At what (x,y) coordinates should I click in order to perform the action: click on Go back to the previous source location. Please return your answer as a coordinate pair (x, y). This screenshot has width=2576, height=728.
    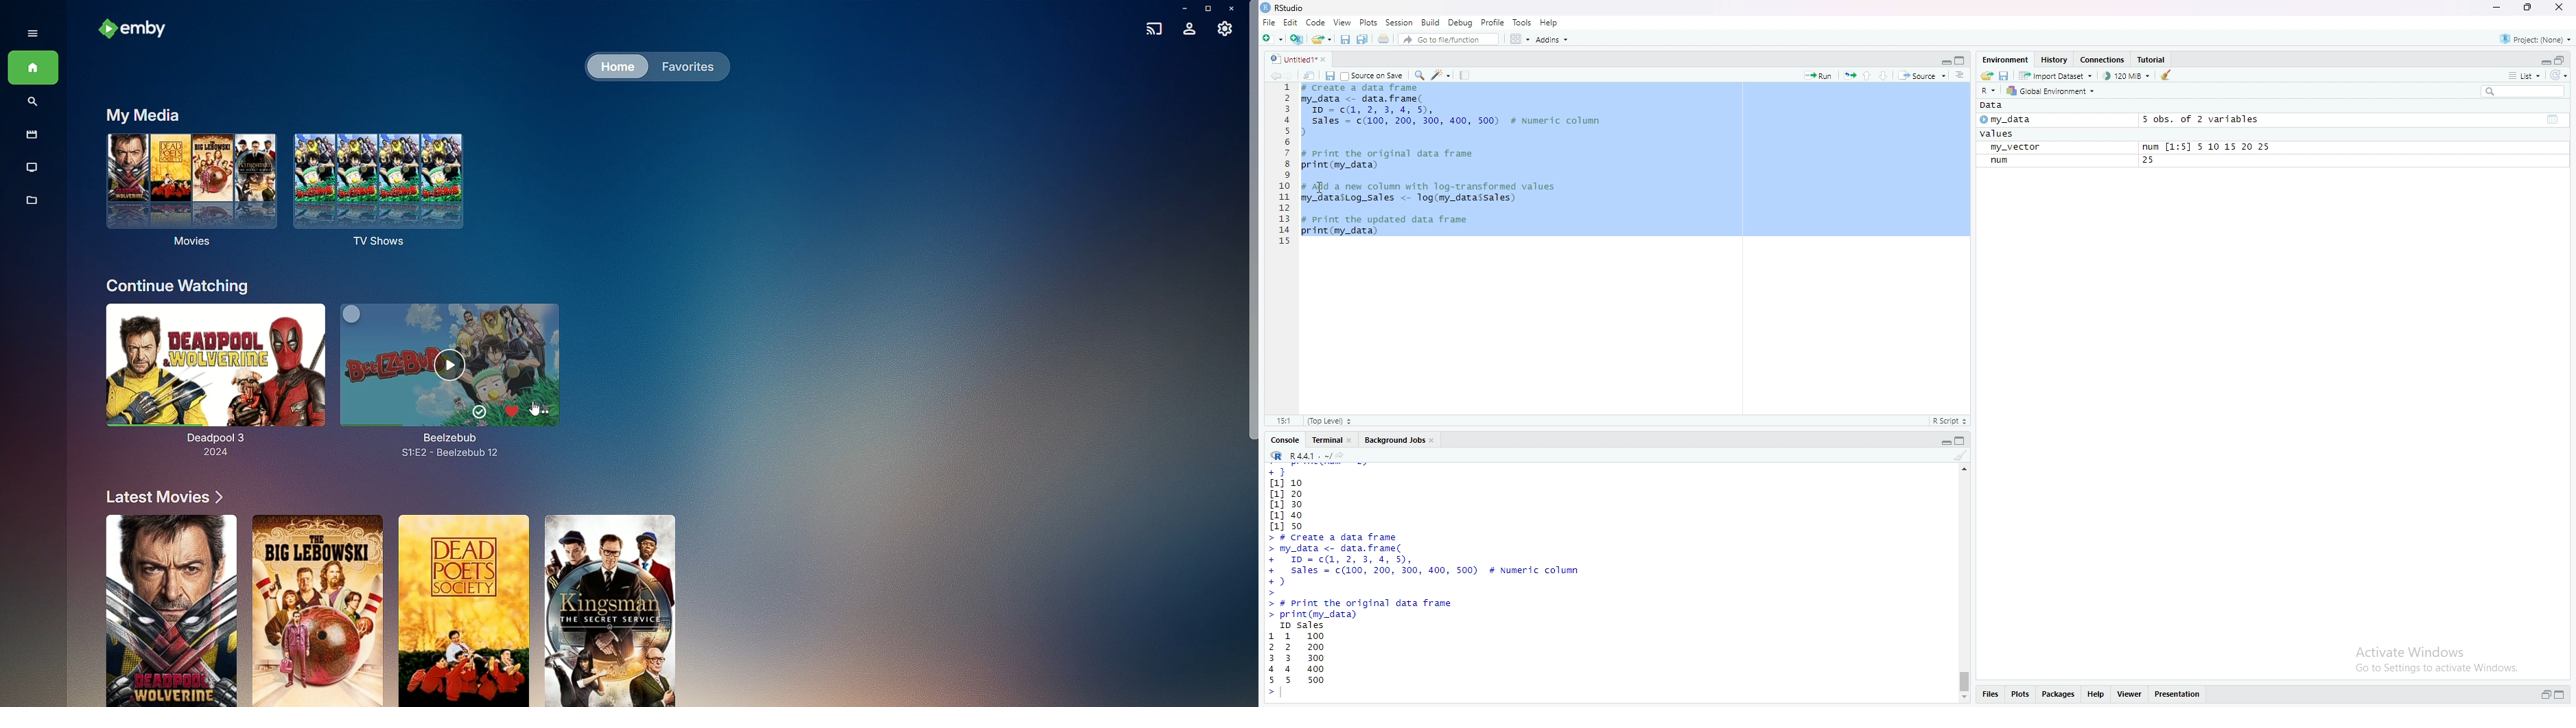
    Looking at the image, I should click on (1269, 76).